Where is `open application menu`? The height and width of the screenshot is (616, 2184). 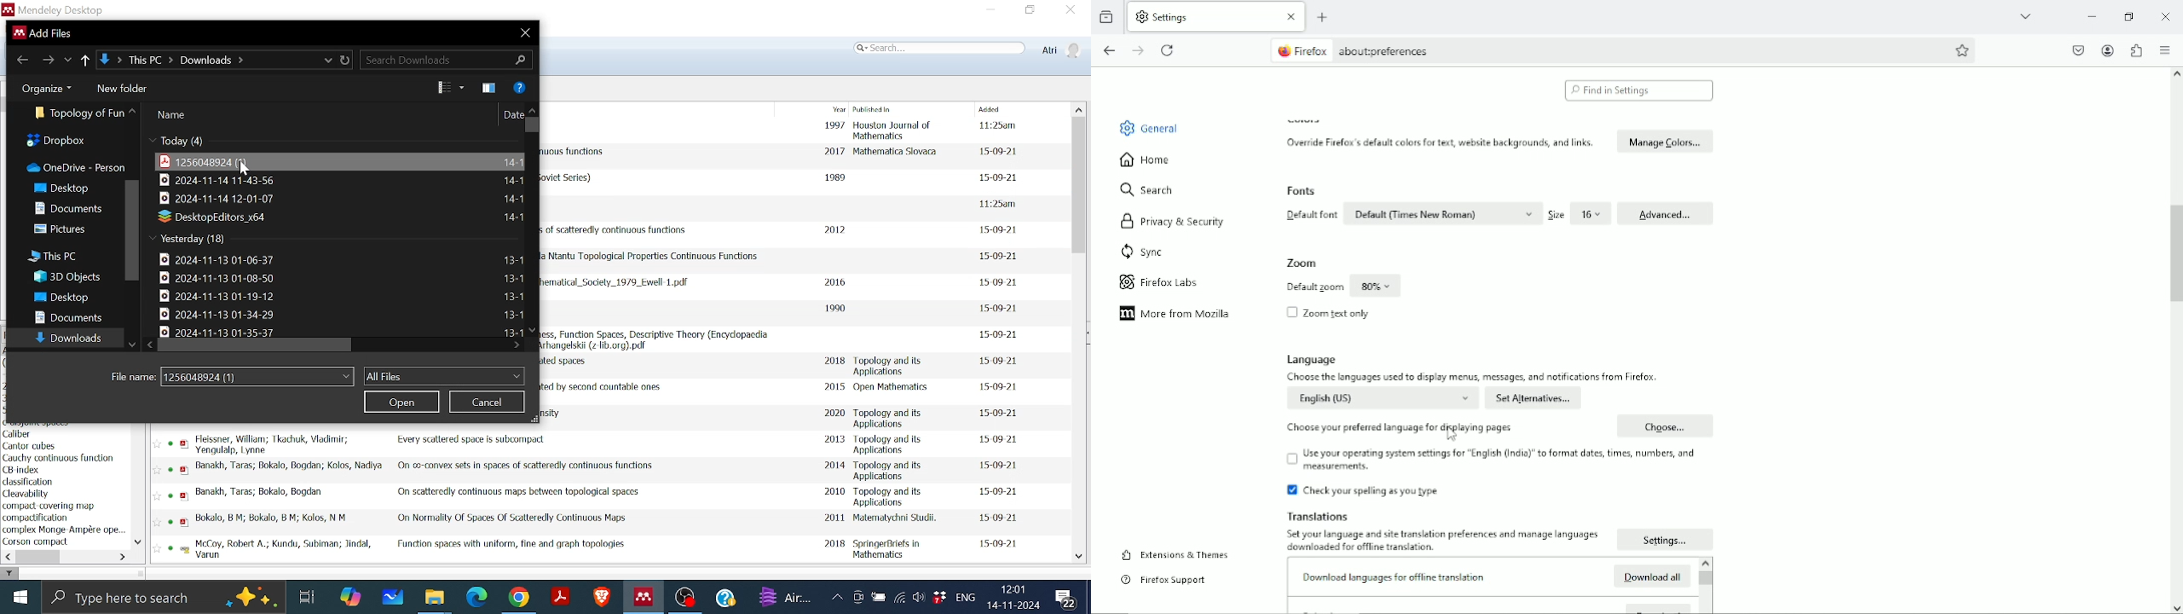
open application menu is located at coordinates (2165, 52).